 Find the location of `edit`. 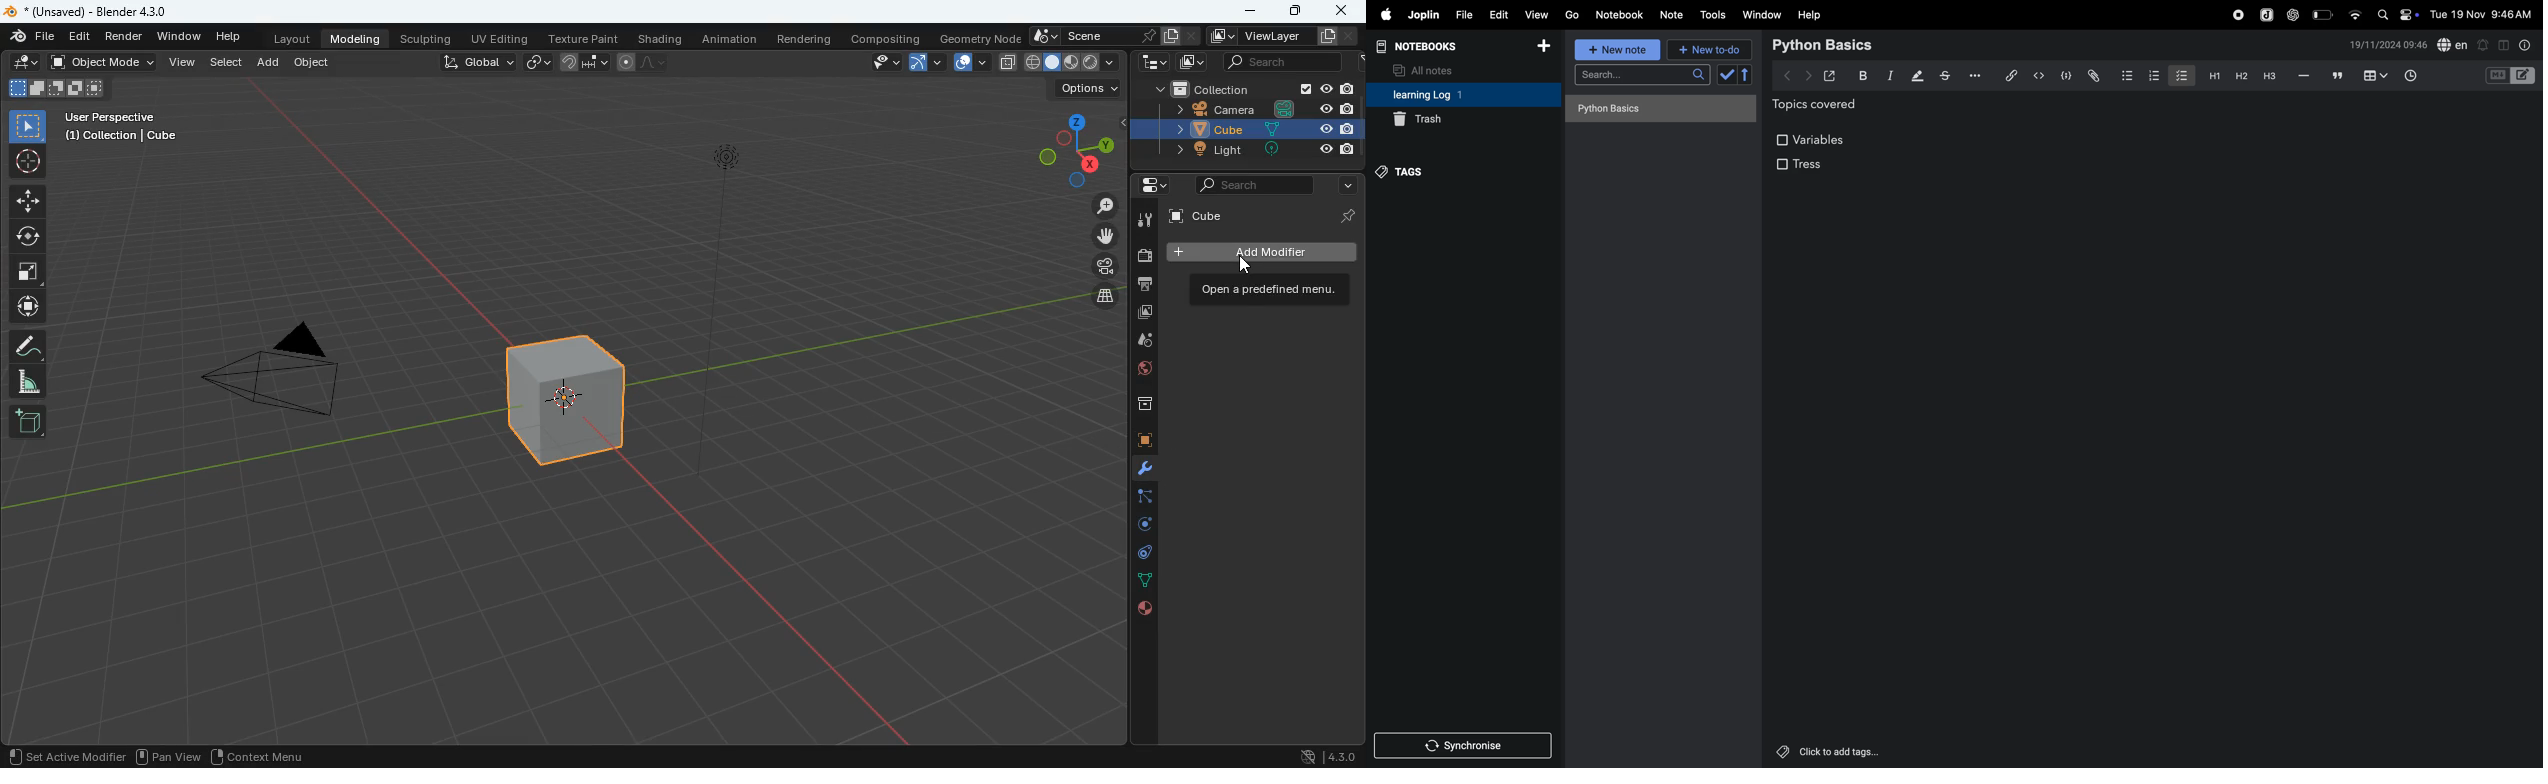

edit is located at coordinates (1497, 14).